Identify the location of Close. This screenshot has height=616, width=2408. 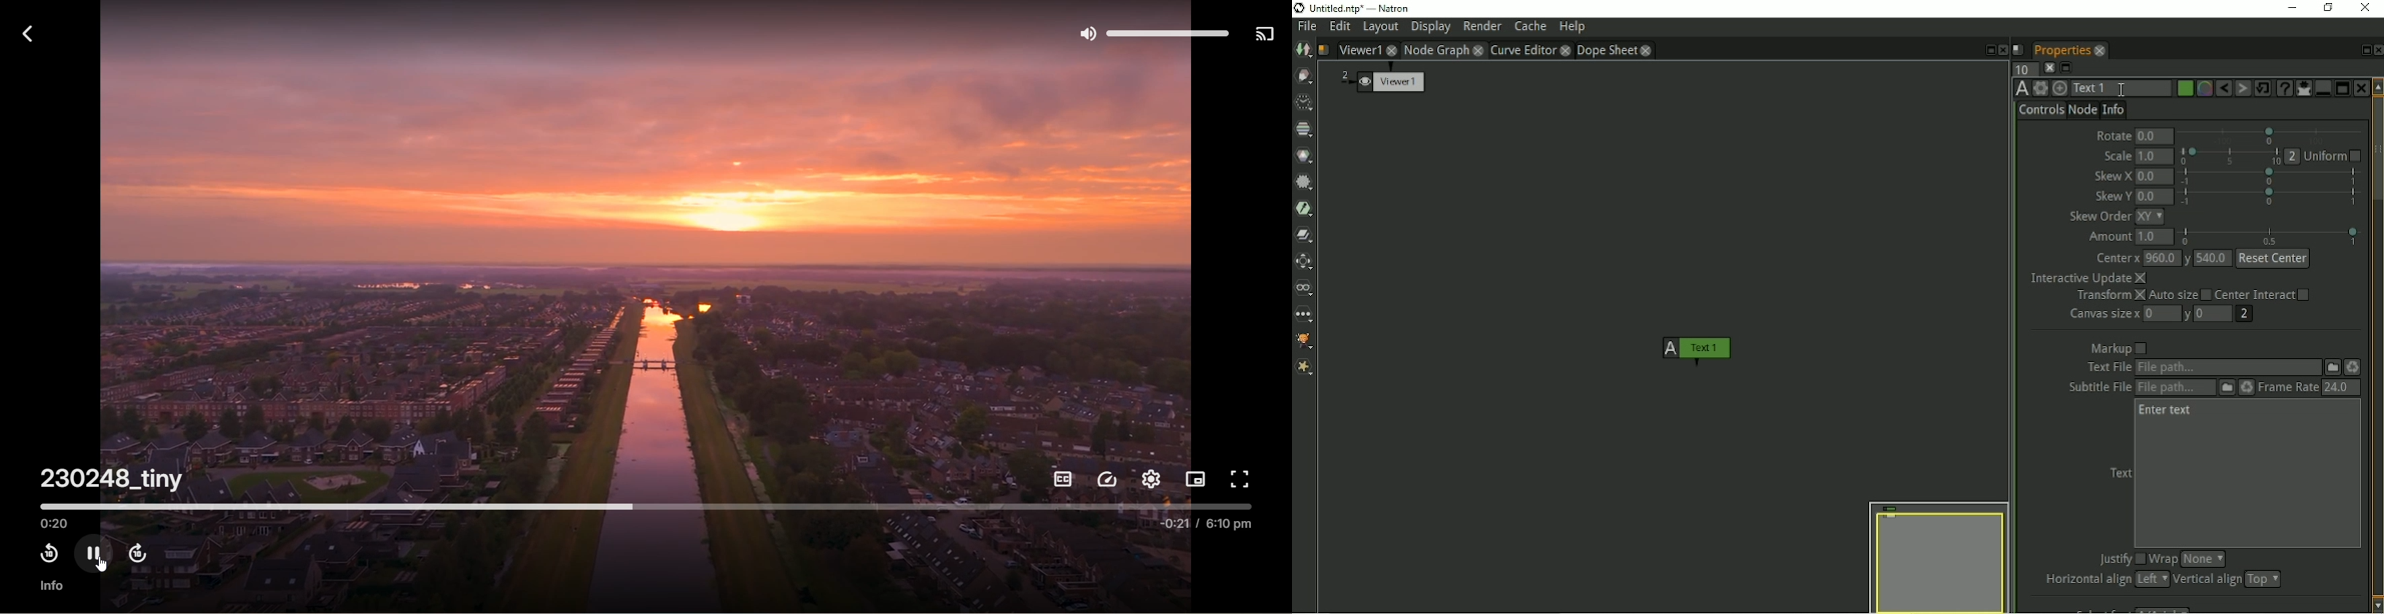
(2377, 50).